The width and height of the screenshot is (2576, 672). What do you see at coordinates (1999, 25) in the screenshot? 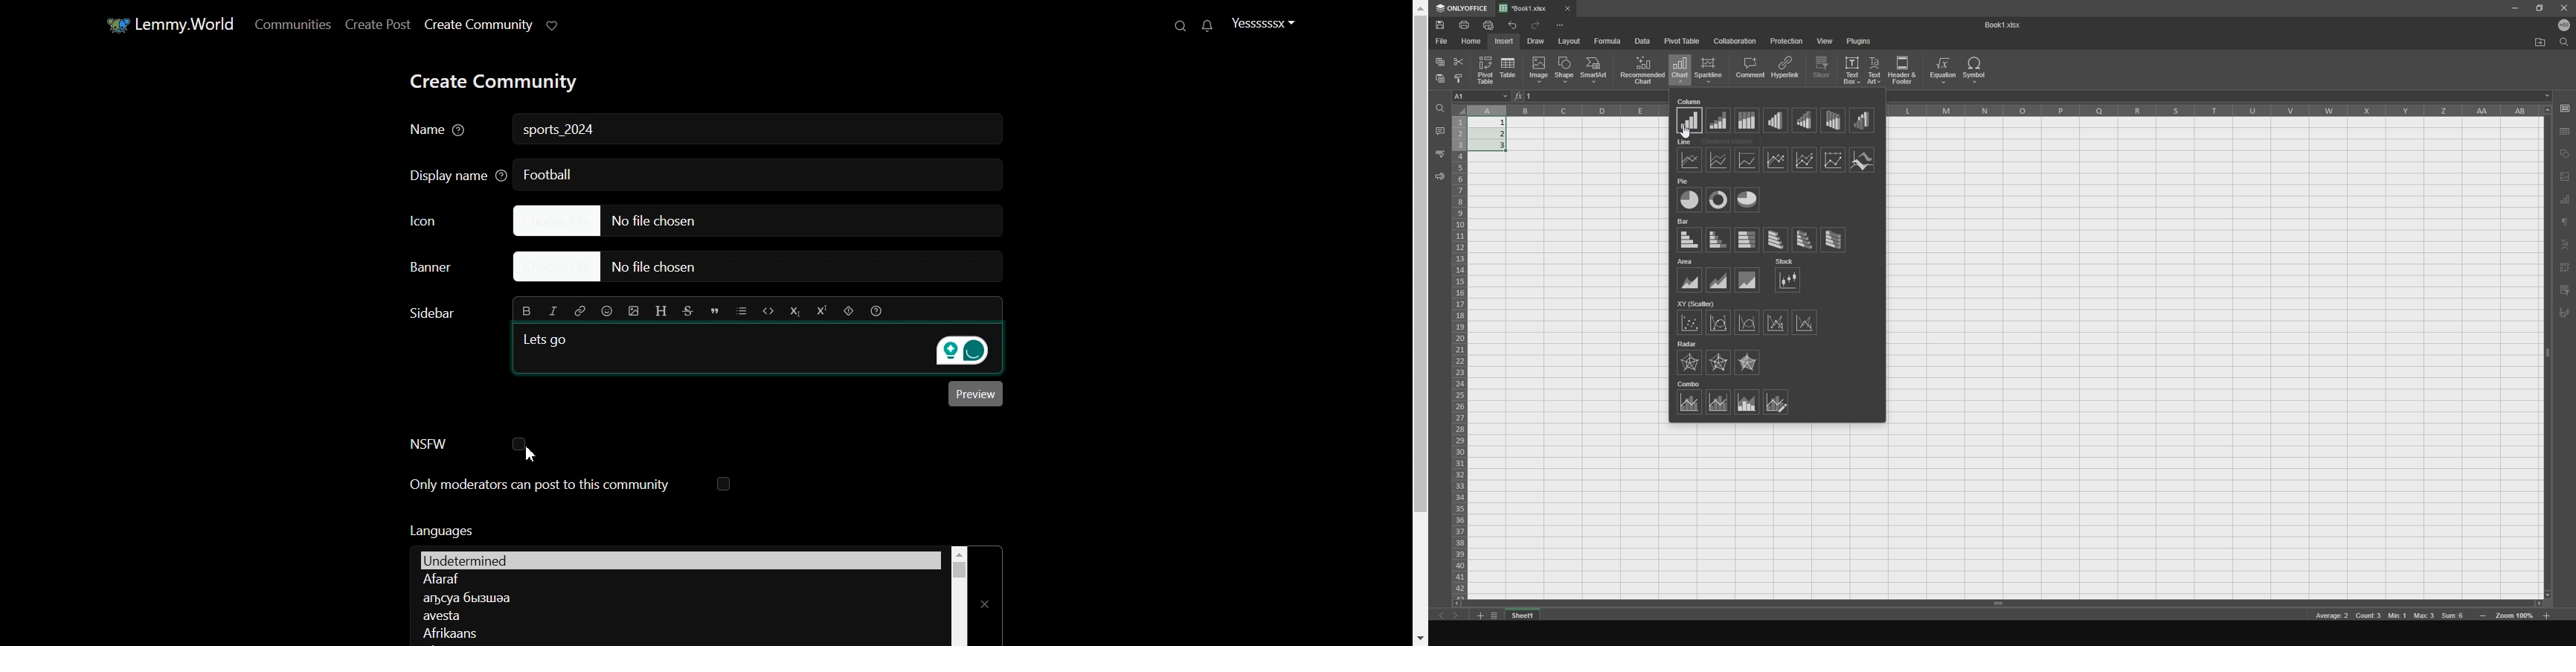
I see `title name` at bounding box center [1999, 25].